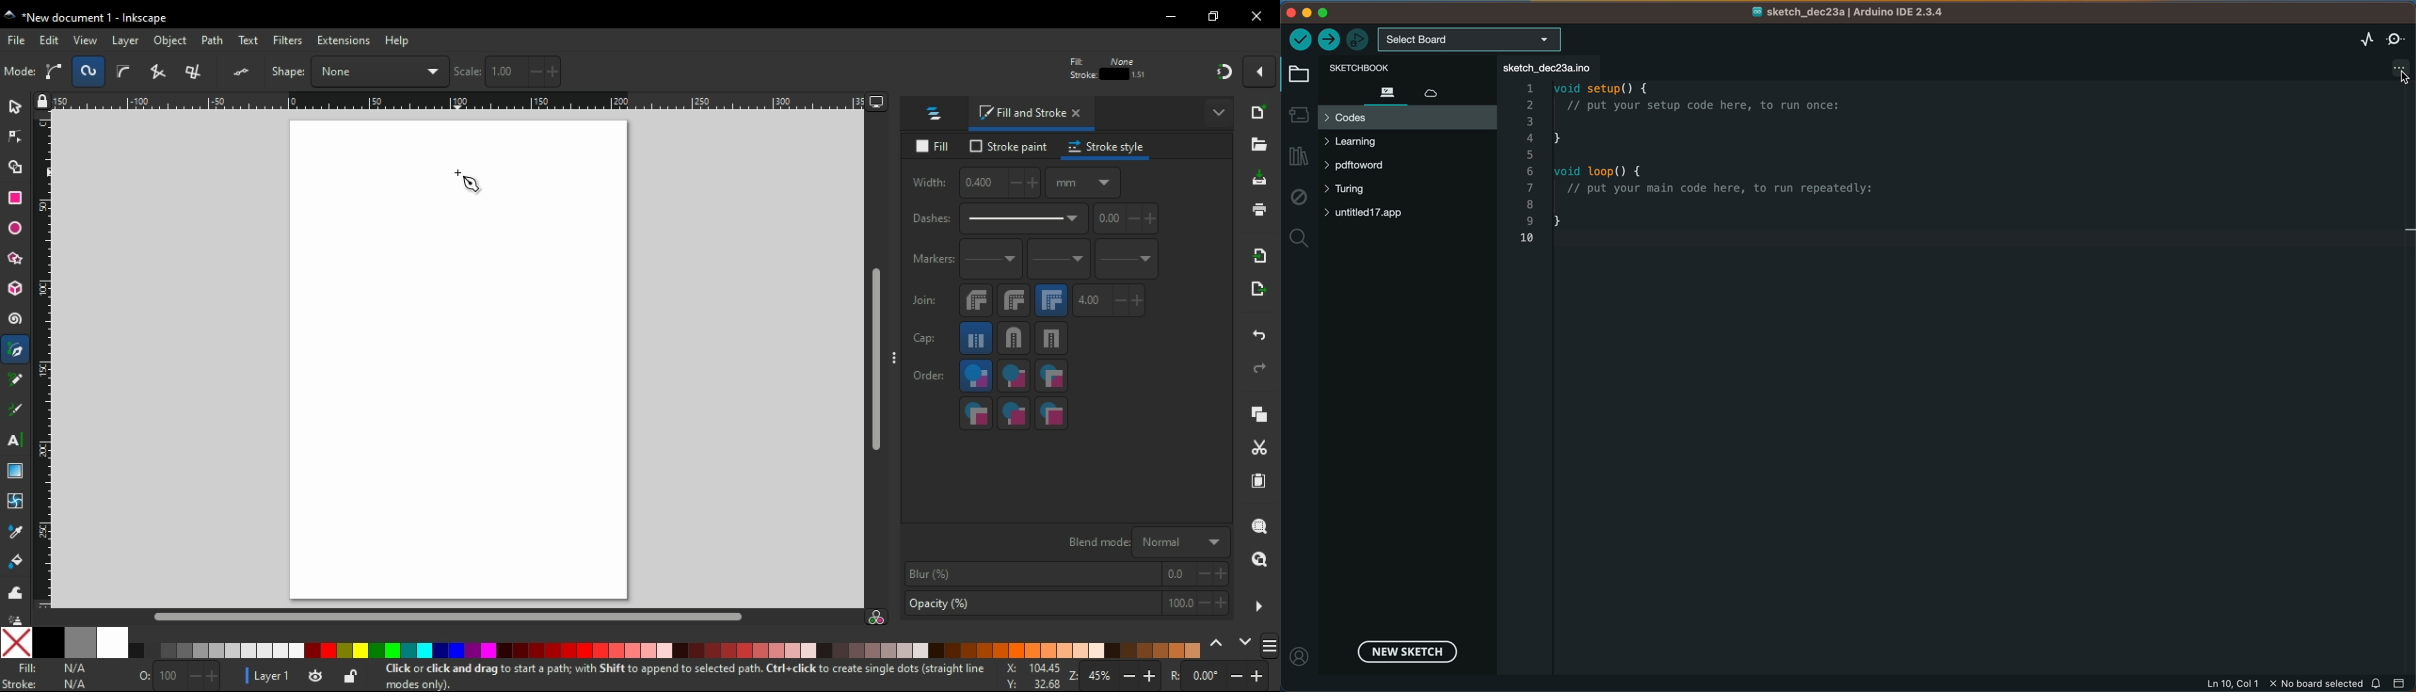 The image size is (2436, 700). Describe the element at coordinates (1216, 16) in the screenshot. I see `restore` at that location.